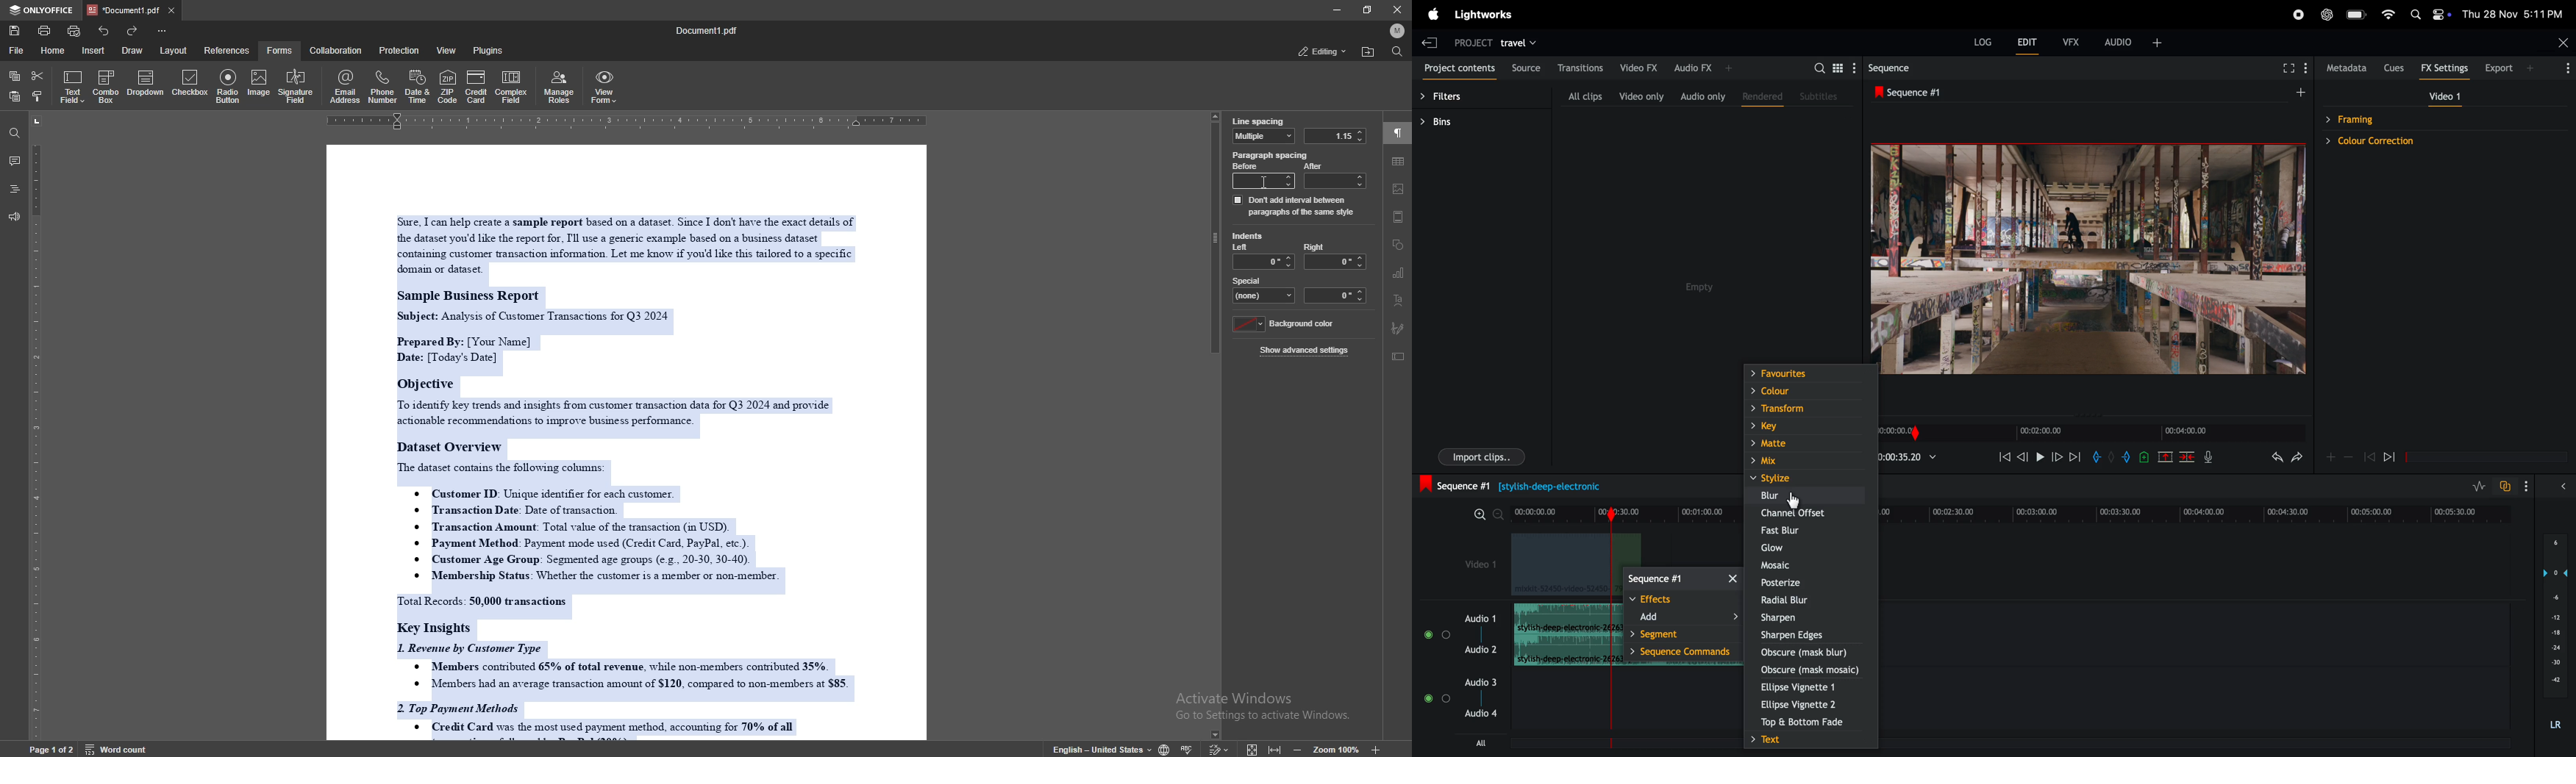  I want to click on view form, so click(604, 87).